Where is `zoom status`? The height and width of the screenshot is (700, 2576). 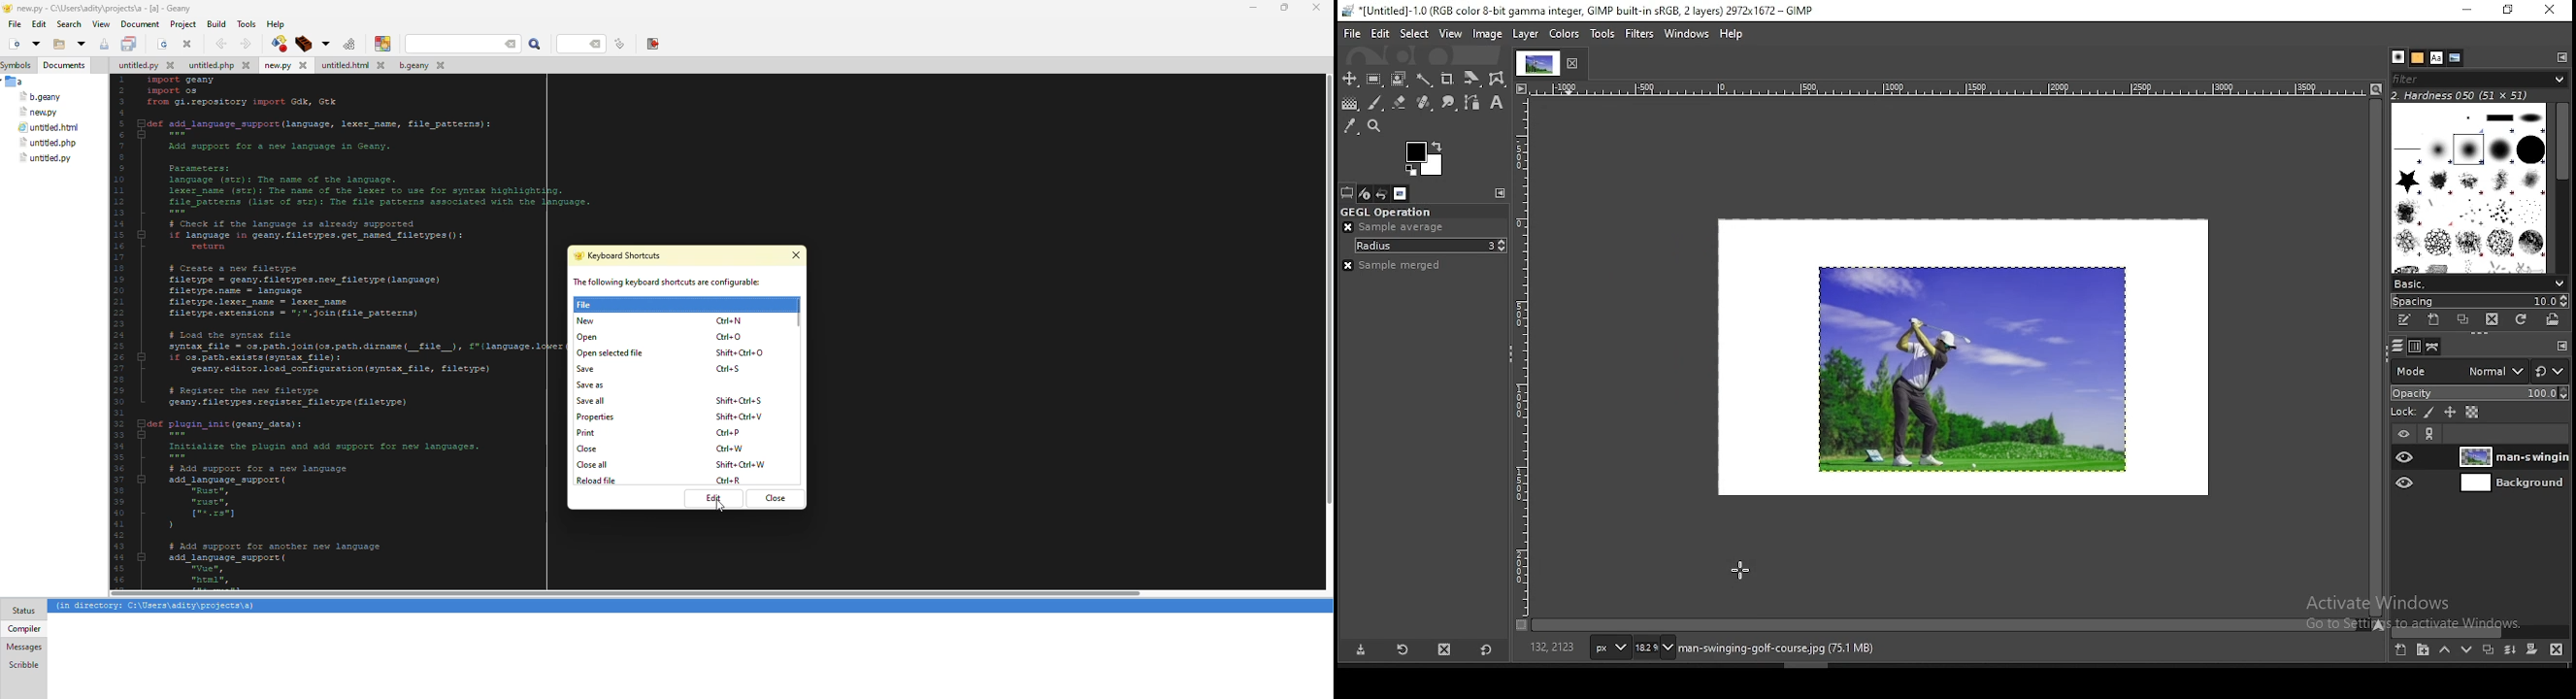 zoom status is located at coordinates (1655, 648).